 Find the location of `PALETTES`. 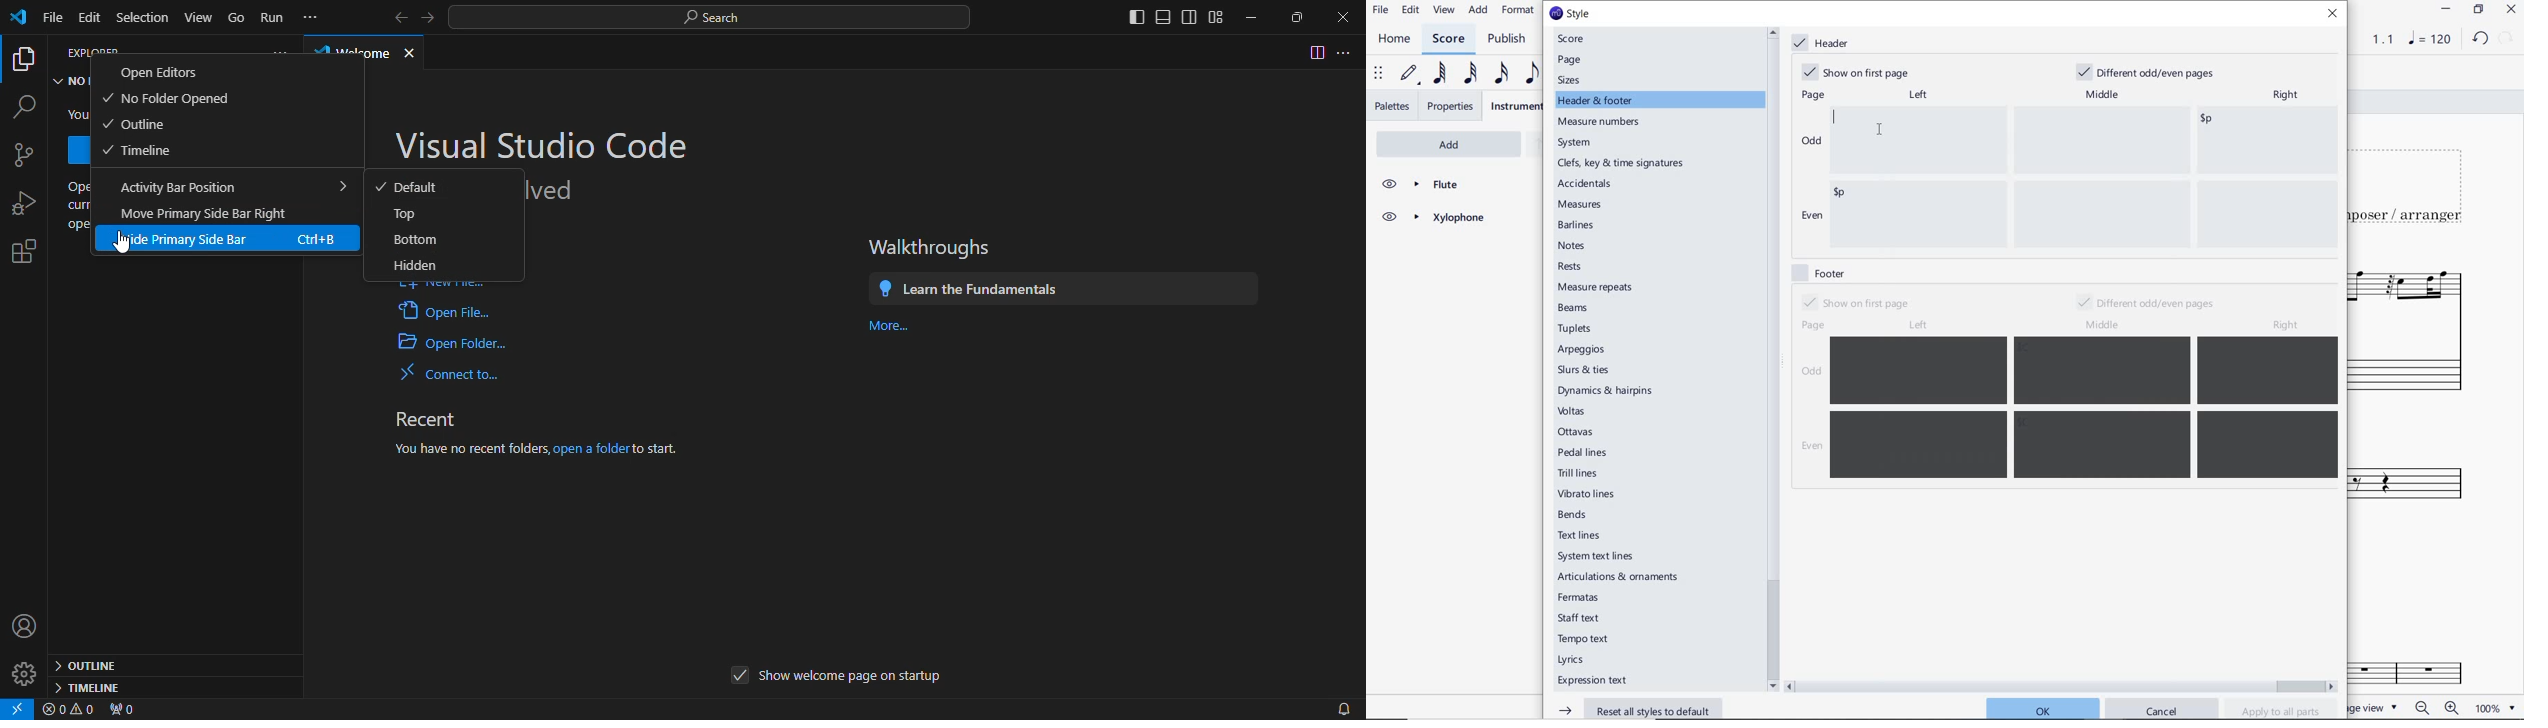

PALETTES is located at coordinates (1391, 106).